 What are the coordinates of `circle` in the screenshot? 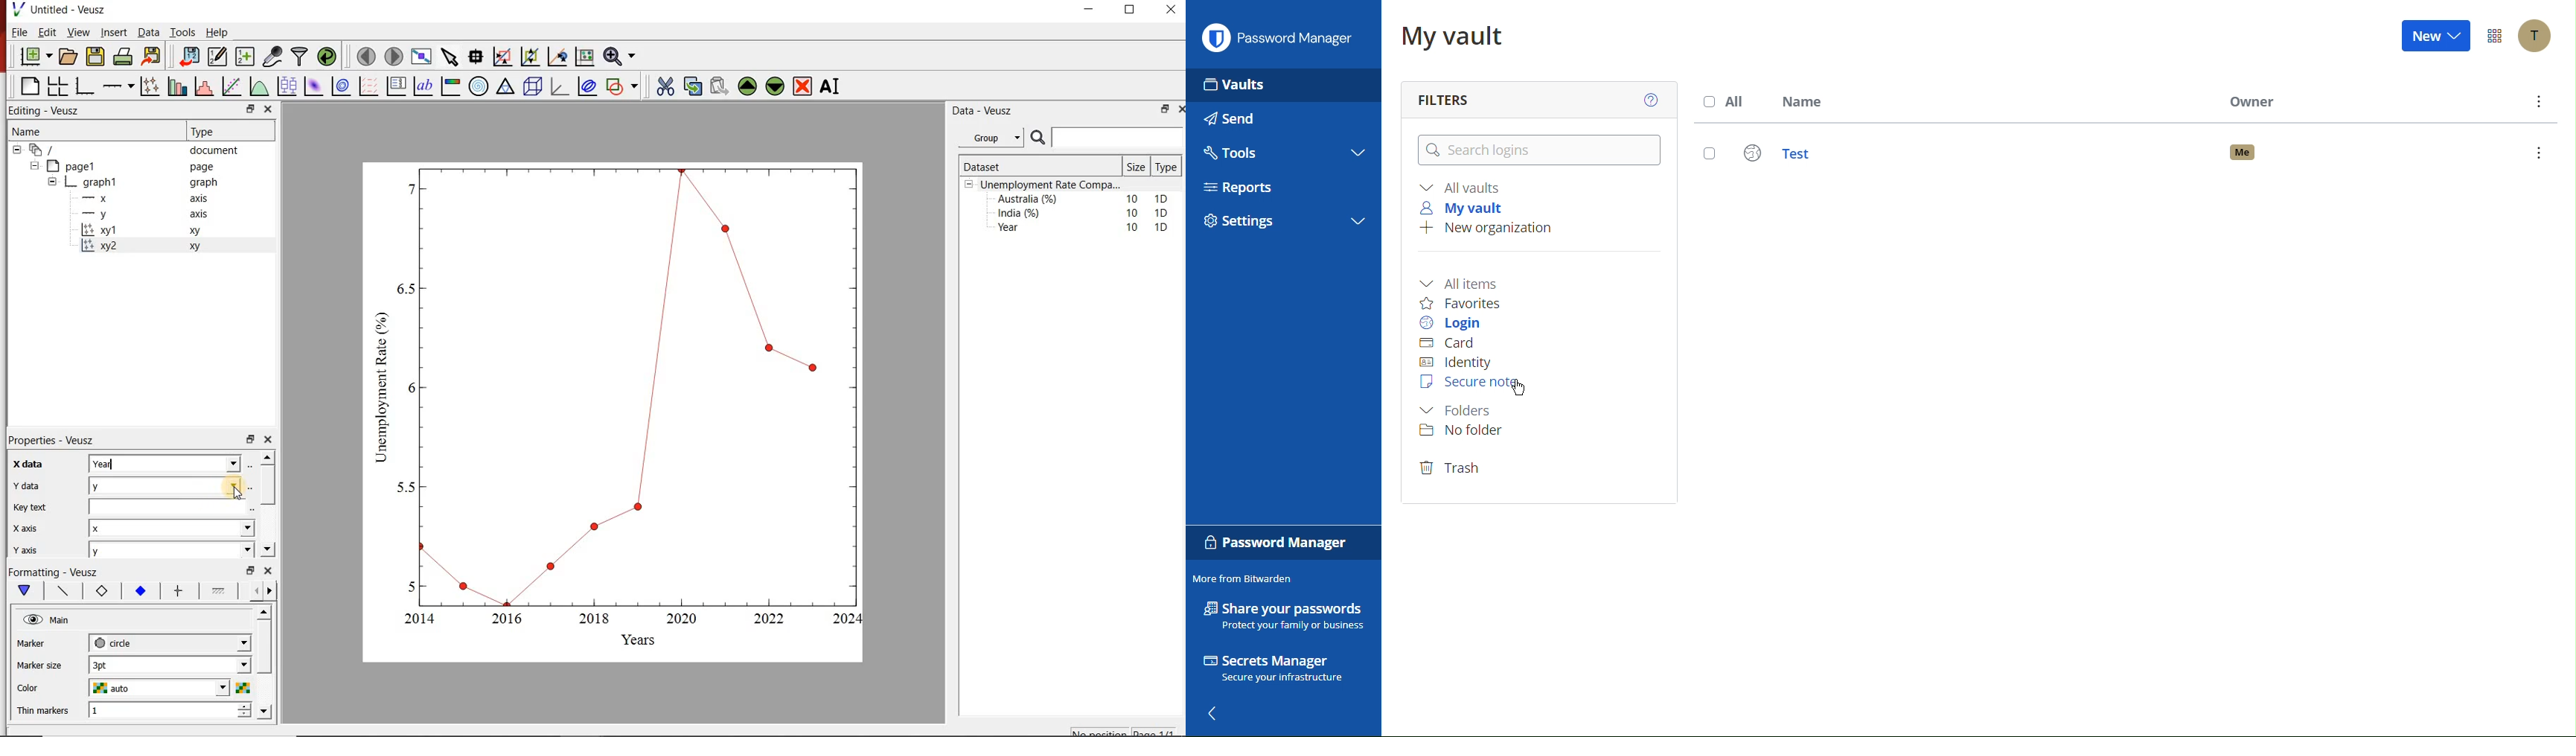 It's located at (168, 641).